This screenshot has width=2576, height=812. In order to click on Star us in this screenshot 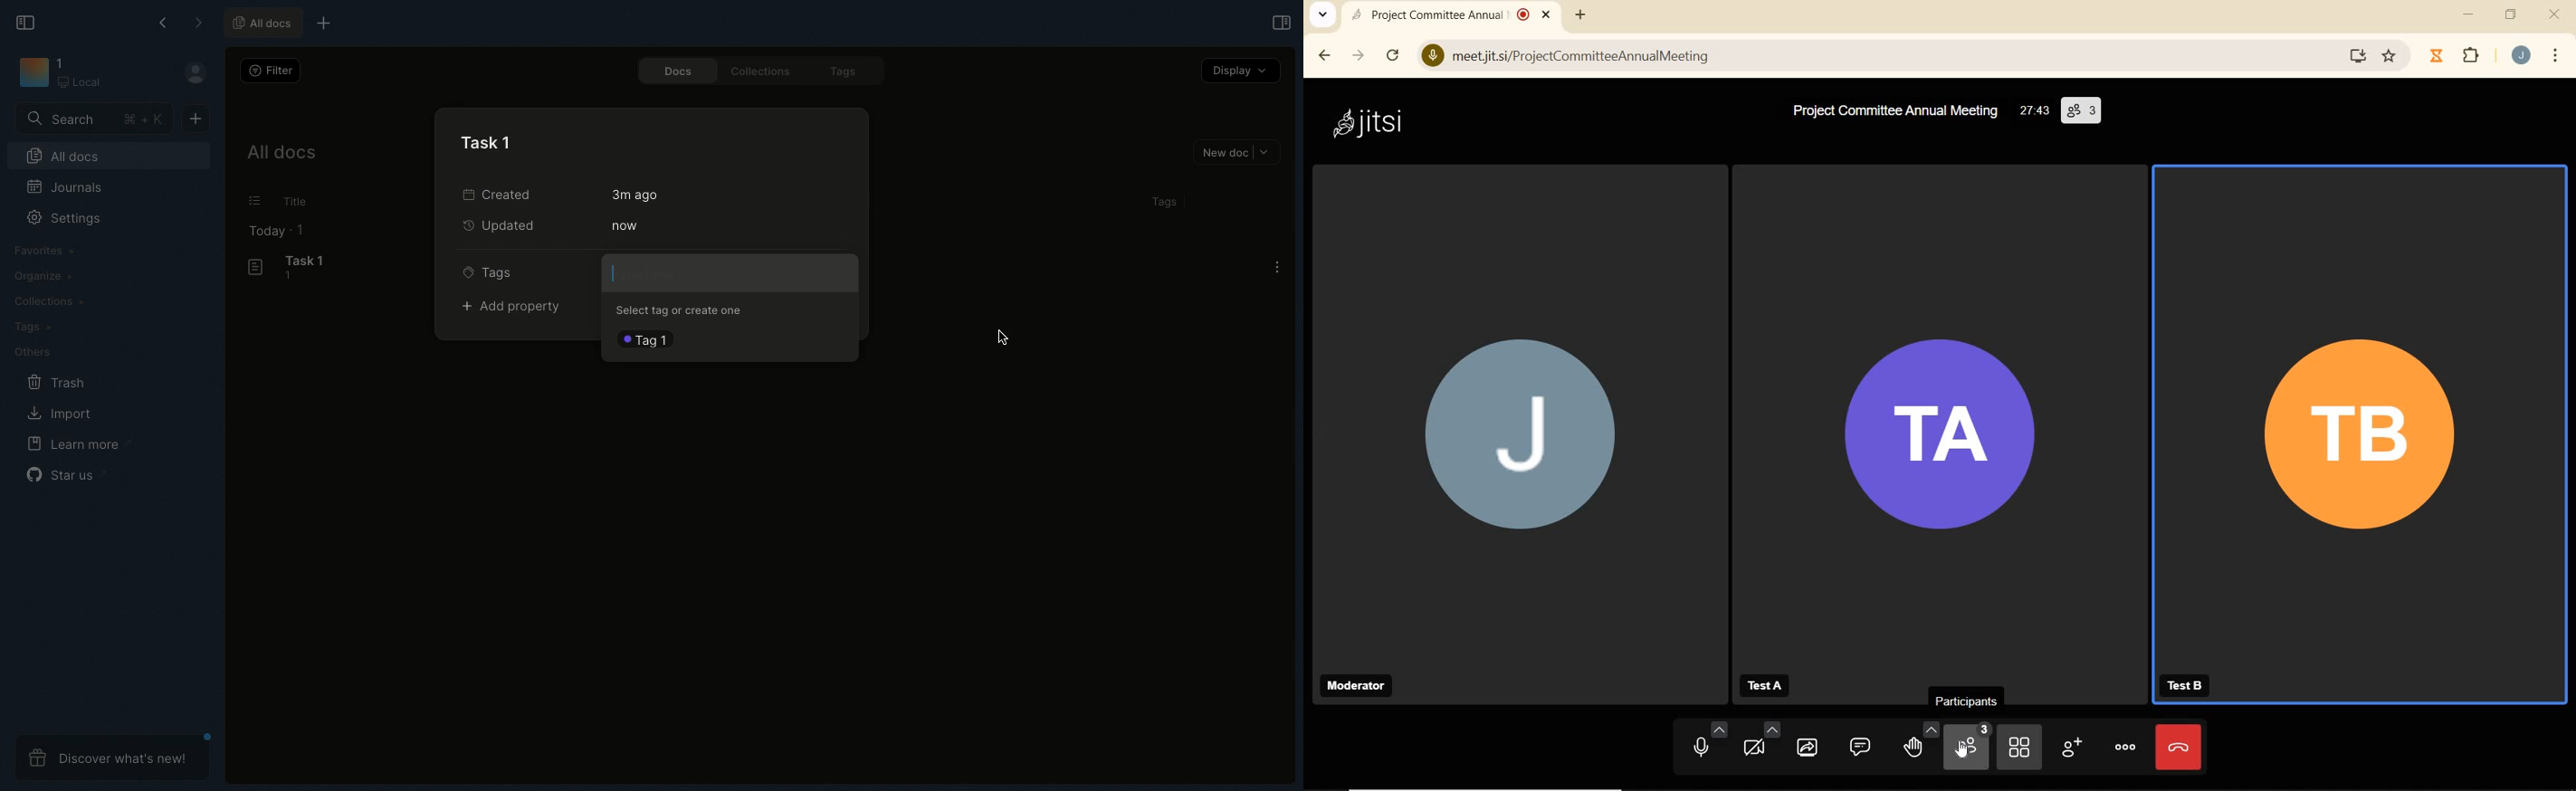, I will do `click(63, 473)`.